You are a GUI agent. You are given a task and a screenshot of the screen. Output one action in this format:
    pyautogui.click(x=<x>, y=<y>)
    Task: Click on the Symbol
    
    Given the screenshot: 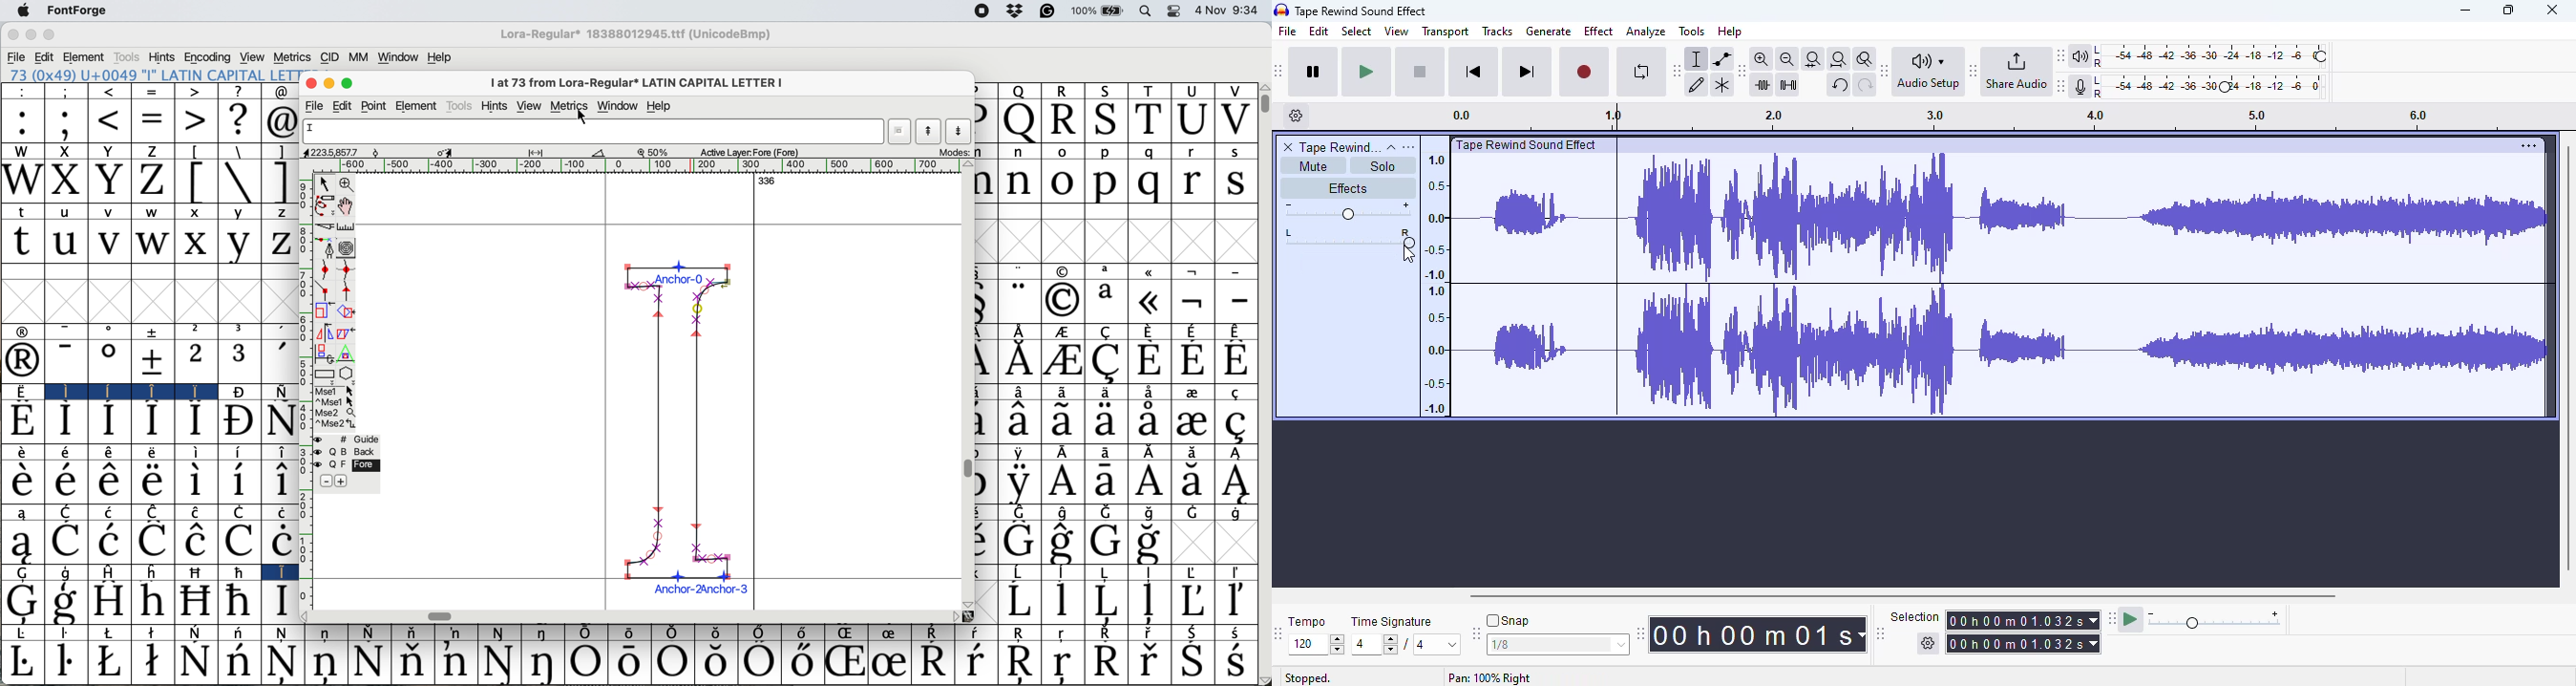 What is the action you would take?
    pyautogui.click(x=198, y=512)
    